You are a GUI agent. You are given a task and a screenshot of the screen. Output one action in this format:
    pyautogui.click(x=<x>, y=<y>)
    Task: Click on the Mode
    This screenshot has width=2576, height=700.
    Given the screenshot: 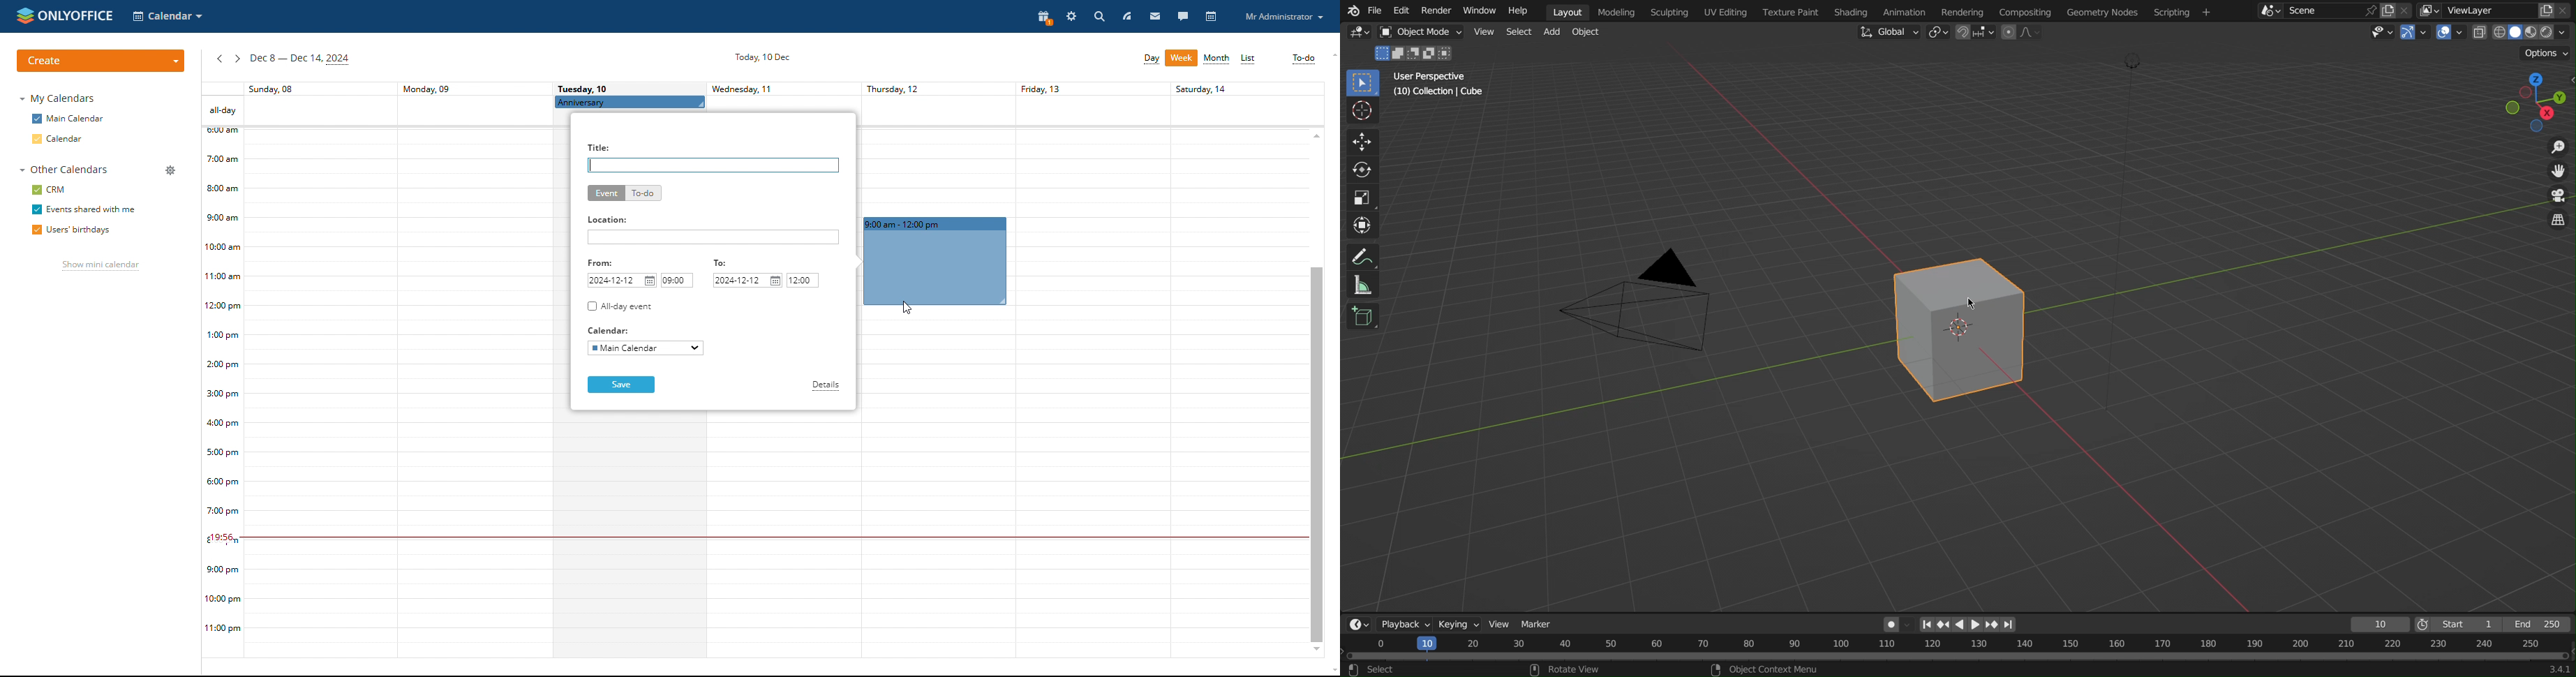 What is the action you would take?
    pyautogui.click(x=1415, y=54)
    